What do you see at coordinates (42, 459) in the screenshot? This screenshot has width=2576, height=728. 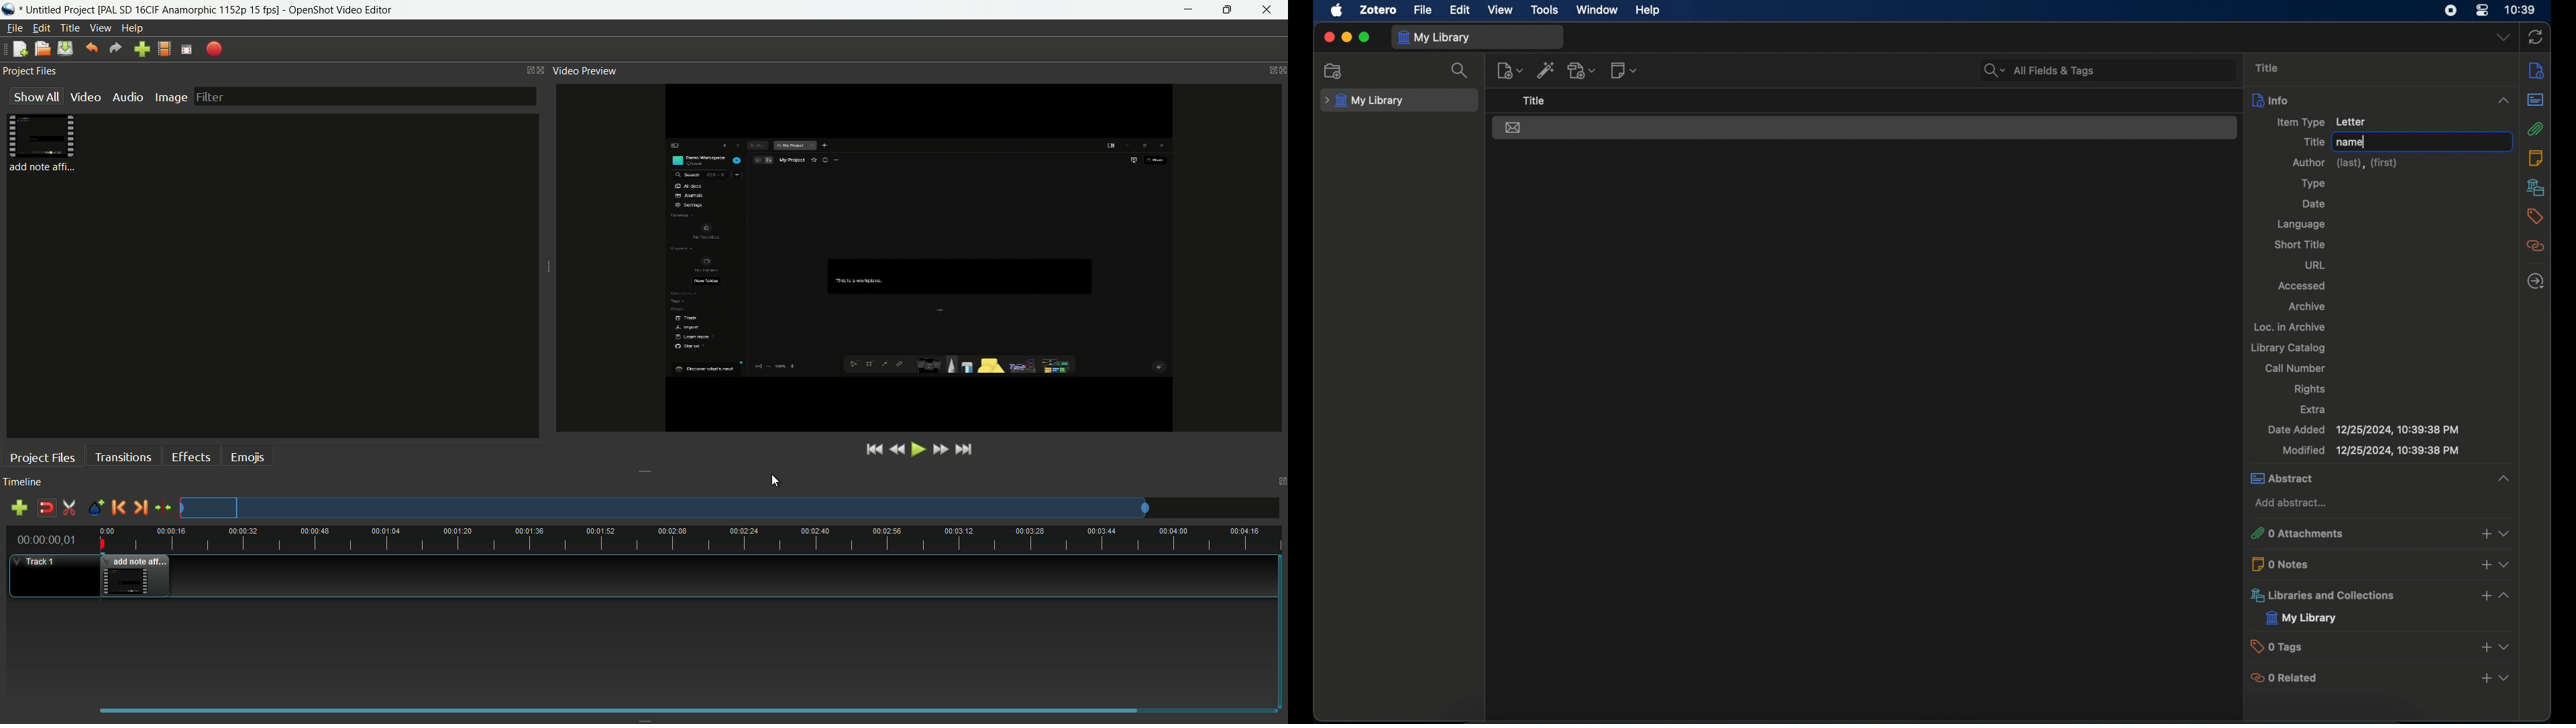 I see `project files` at bounding box center [42, 459].